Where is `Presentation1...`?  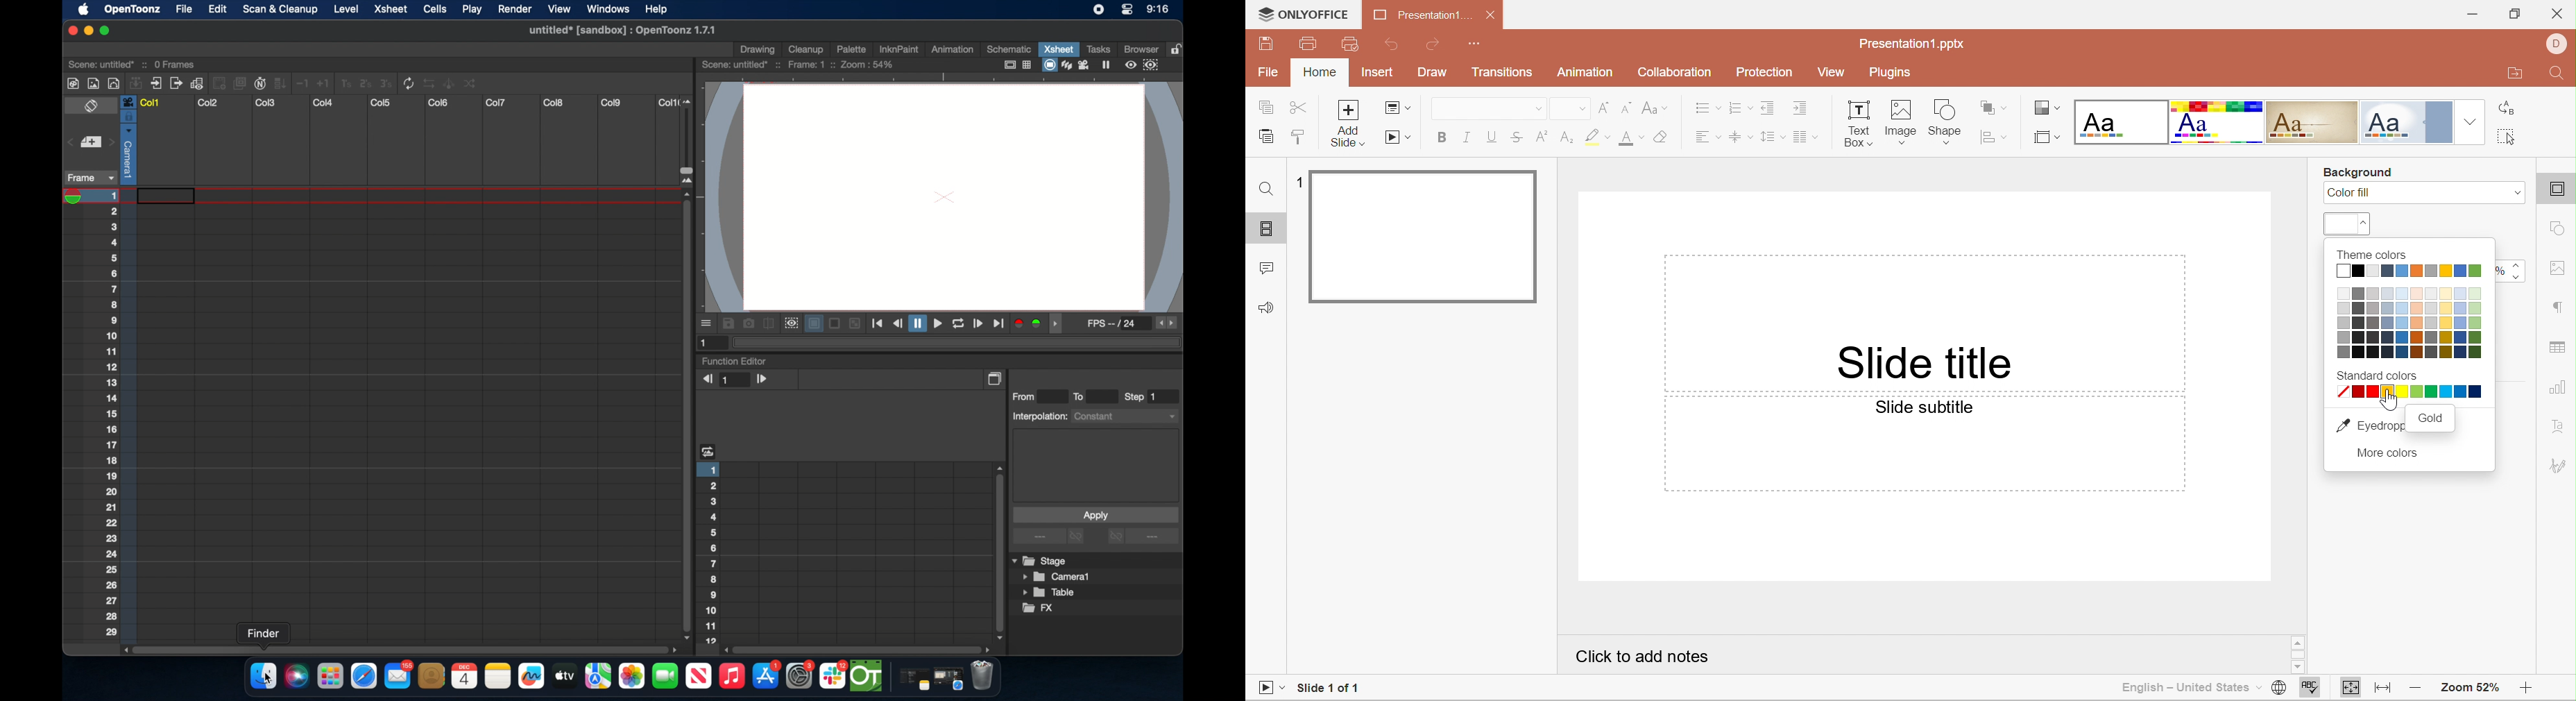
Presentation1... is located at coordinates (1418, 15).